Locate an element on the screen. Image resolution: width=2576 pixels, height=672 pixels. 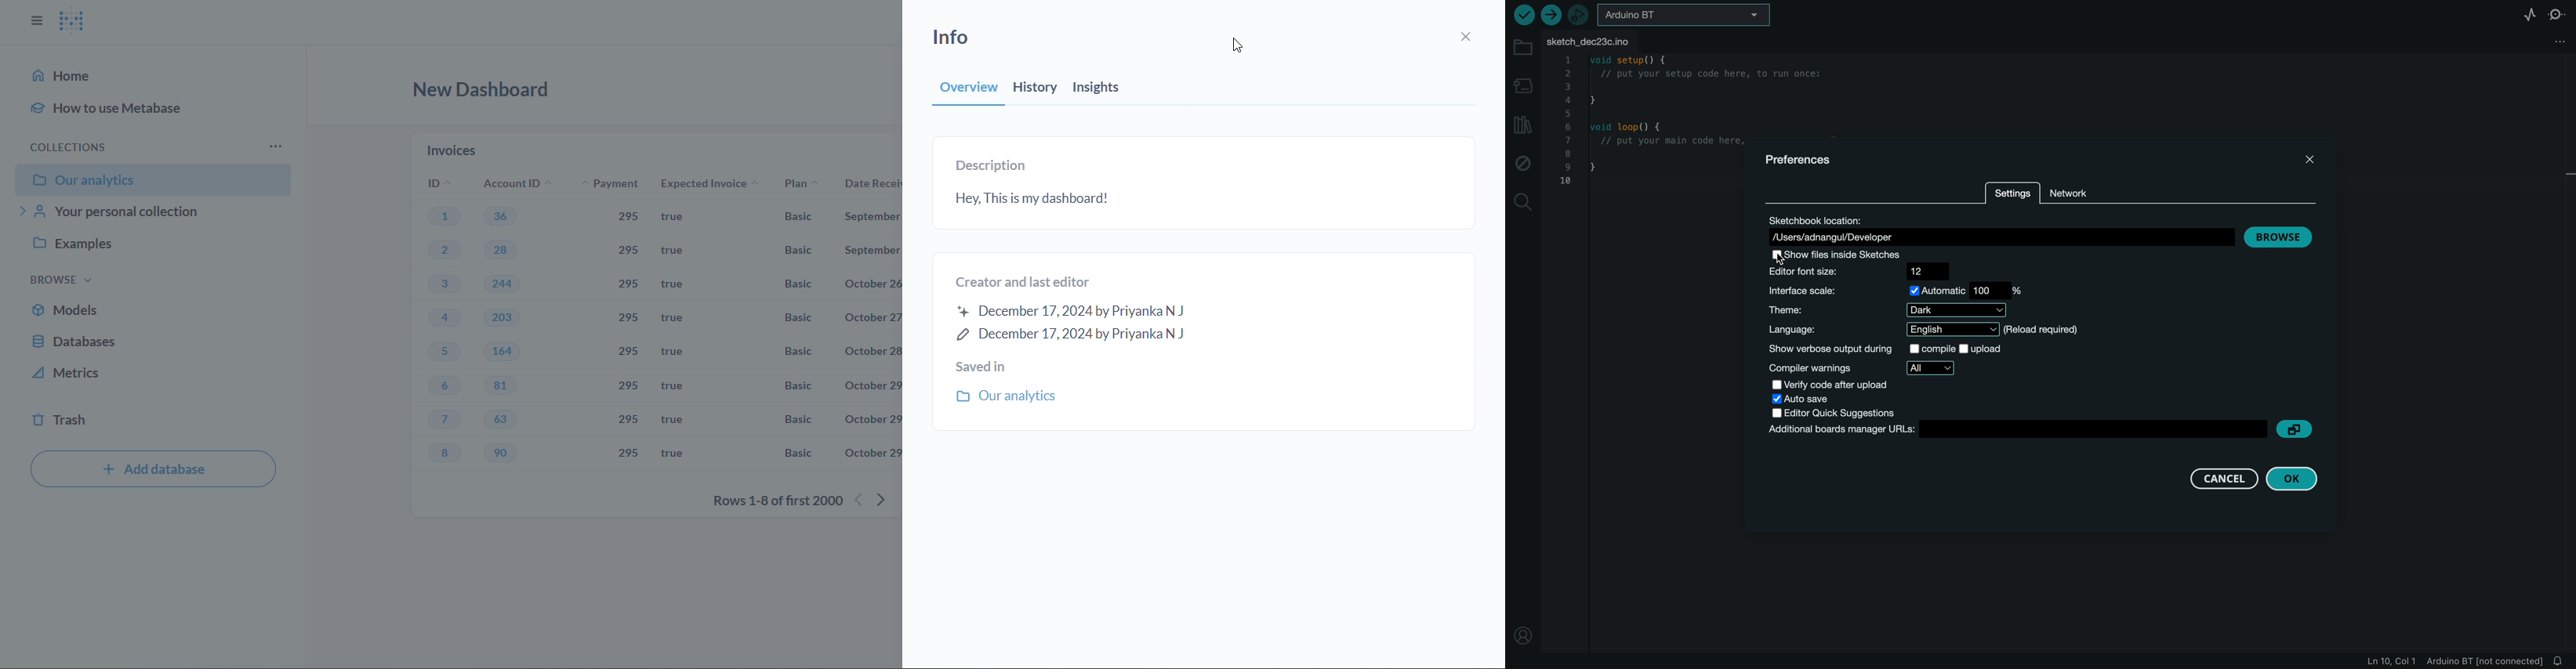
serial plotter is located at coordinates (2523, 13).